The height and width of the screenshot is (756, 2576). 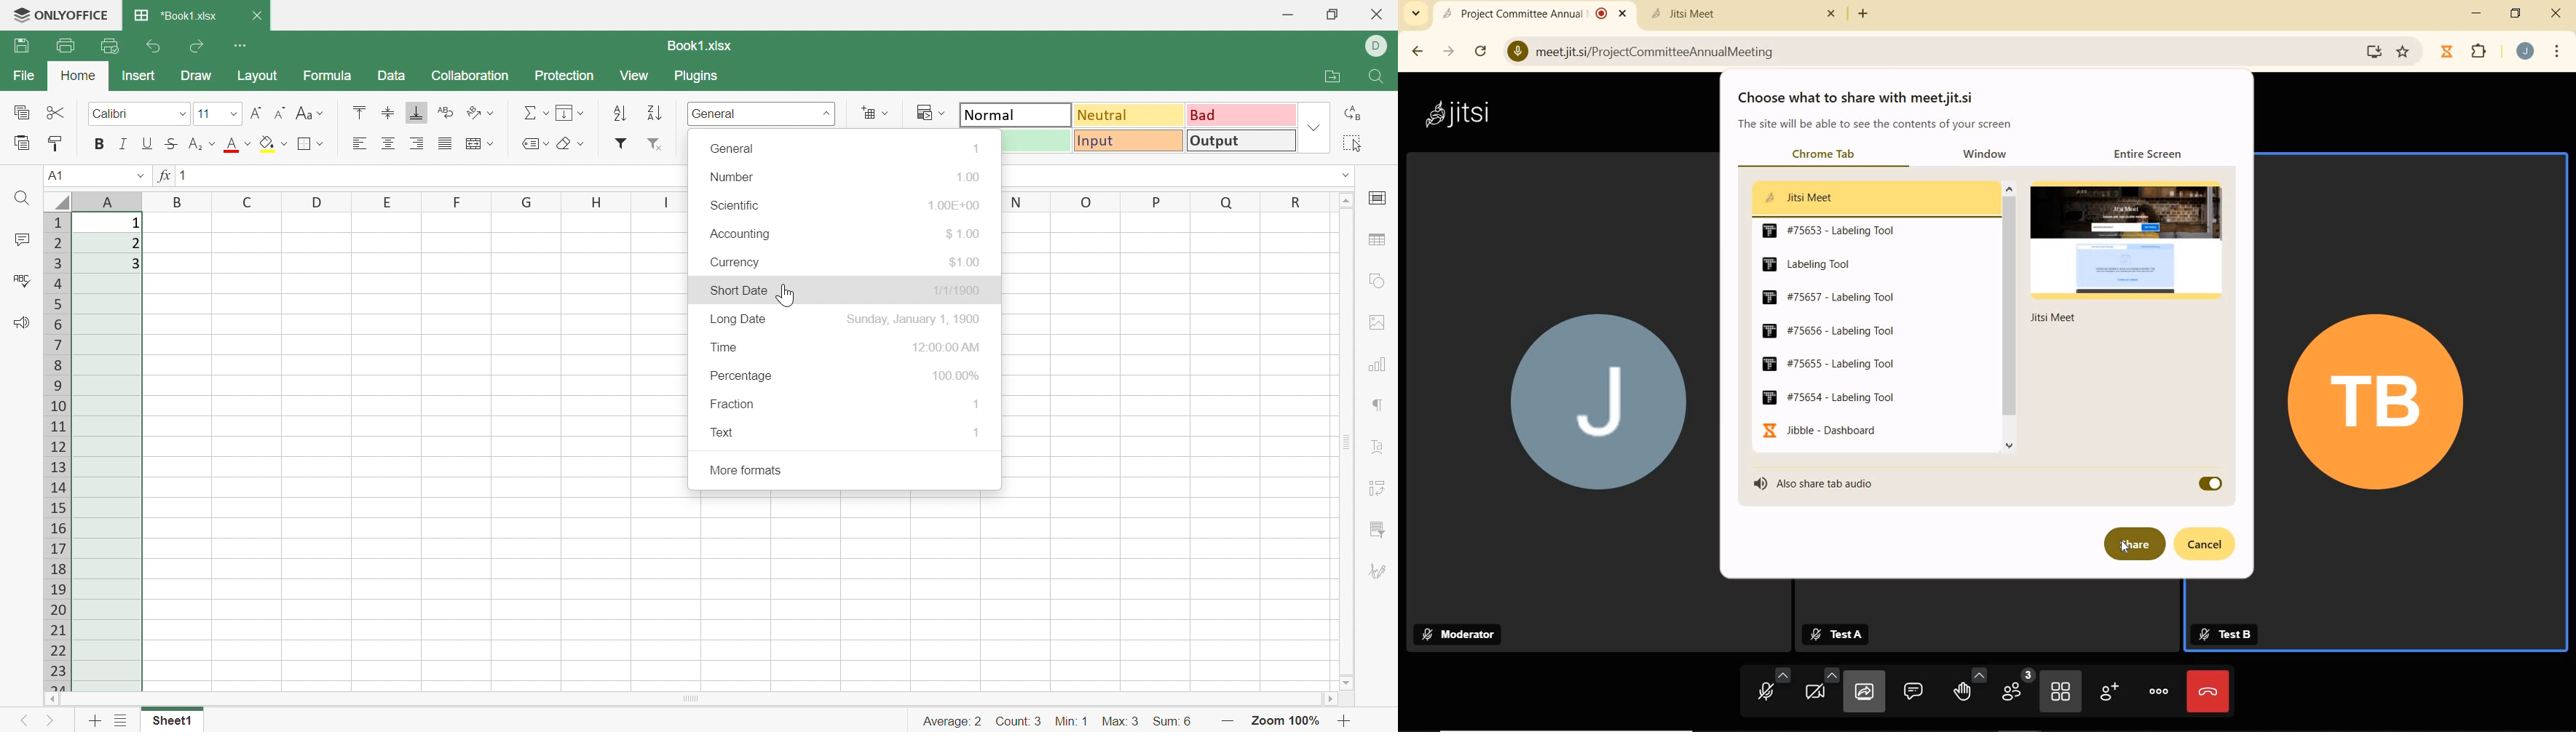 What do you see at coordinates (686, 699) in the screenshot?
I see `Scroll bar` at bounding box center [686, 699].